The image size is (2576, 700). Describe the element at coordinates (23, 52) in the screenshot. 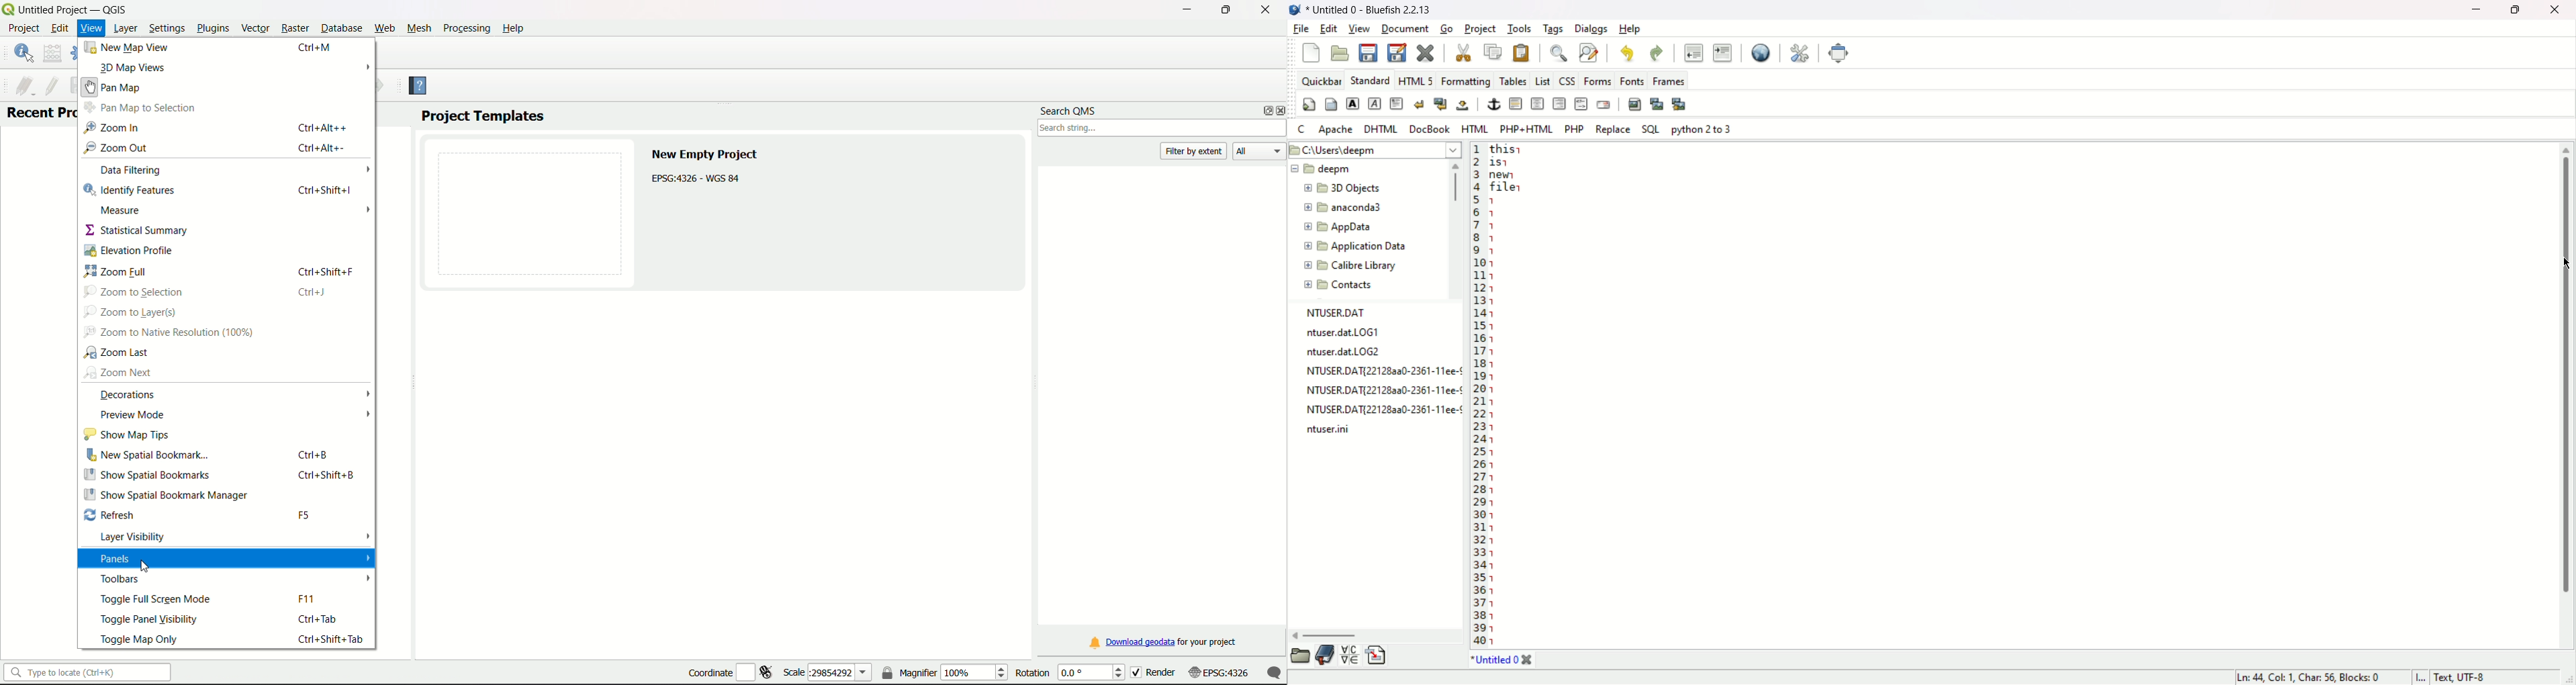

I see `identify features` at that location.